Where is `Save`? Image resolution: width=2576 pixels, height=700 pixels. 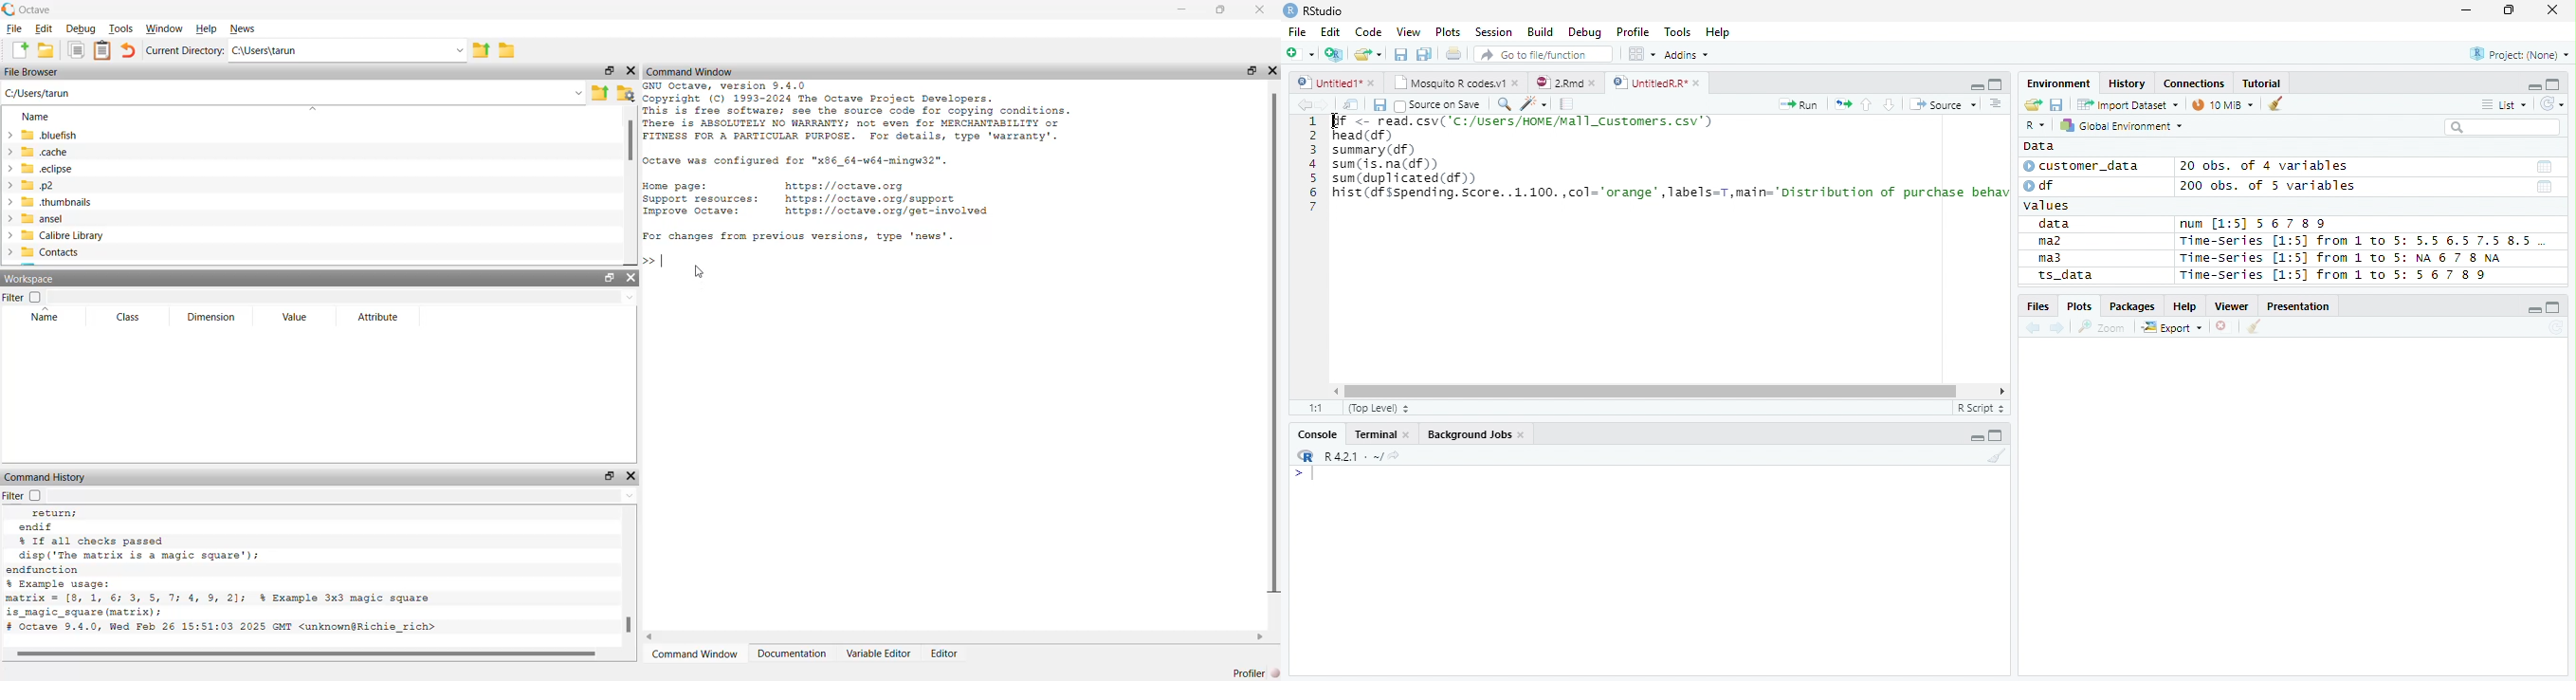 Save is located at coordinates (1400, 53).